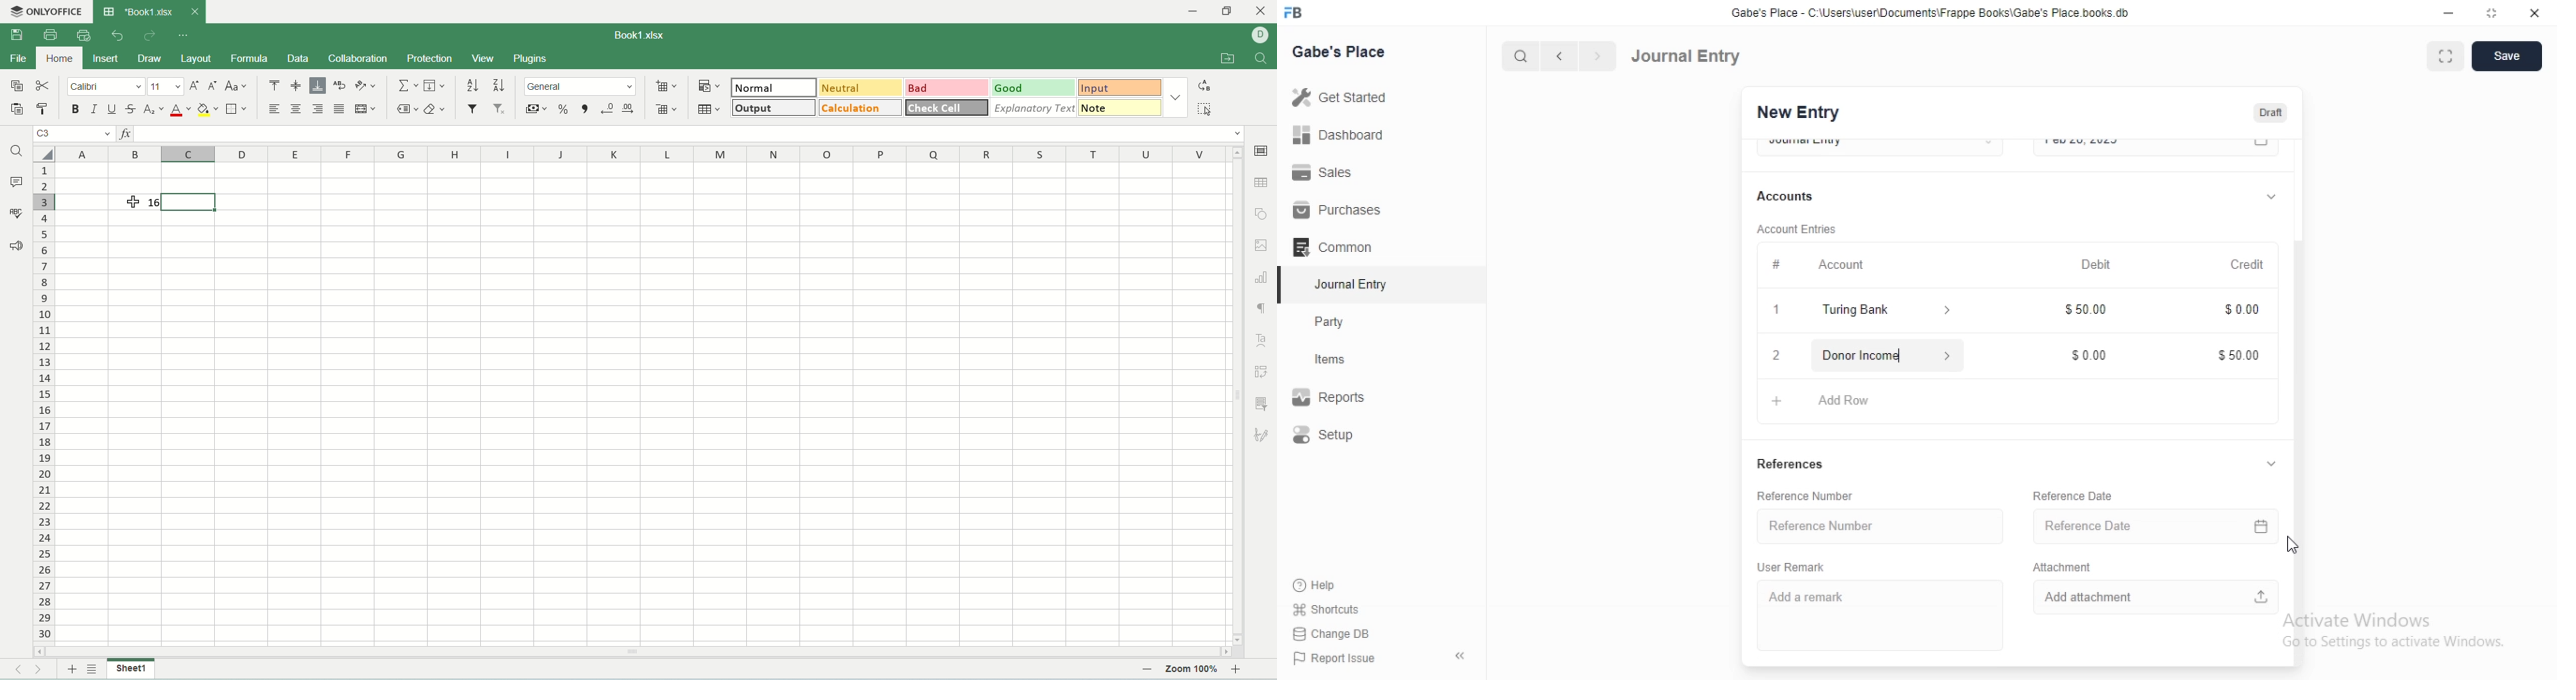 This screenshot has height=700, width=2576. Describe the element at coordinates (712, 86) in the screenshot. I see `conditional formatting` at that location.